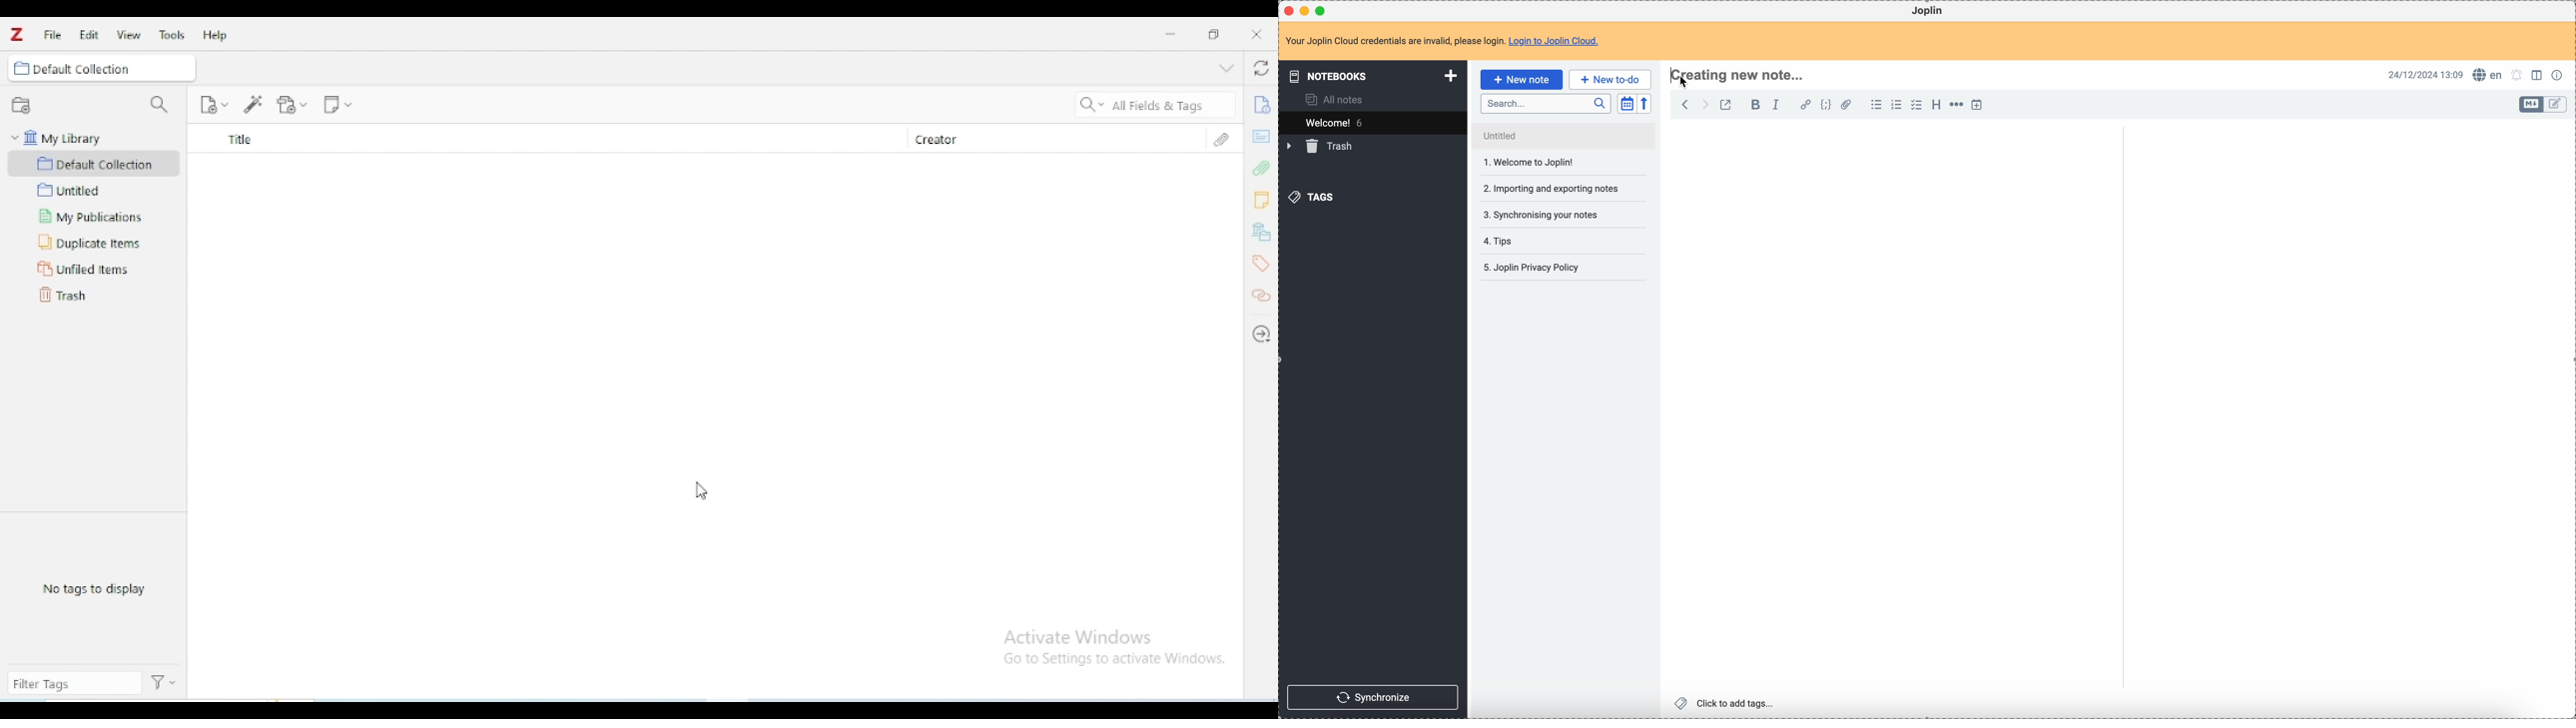 This screenshot has width=2576, height=728. I want to click on title, so click(545, 139).